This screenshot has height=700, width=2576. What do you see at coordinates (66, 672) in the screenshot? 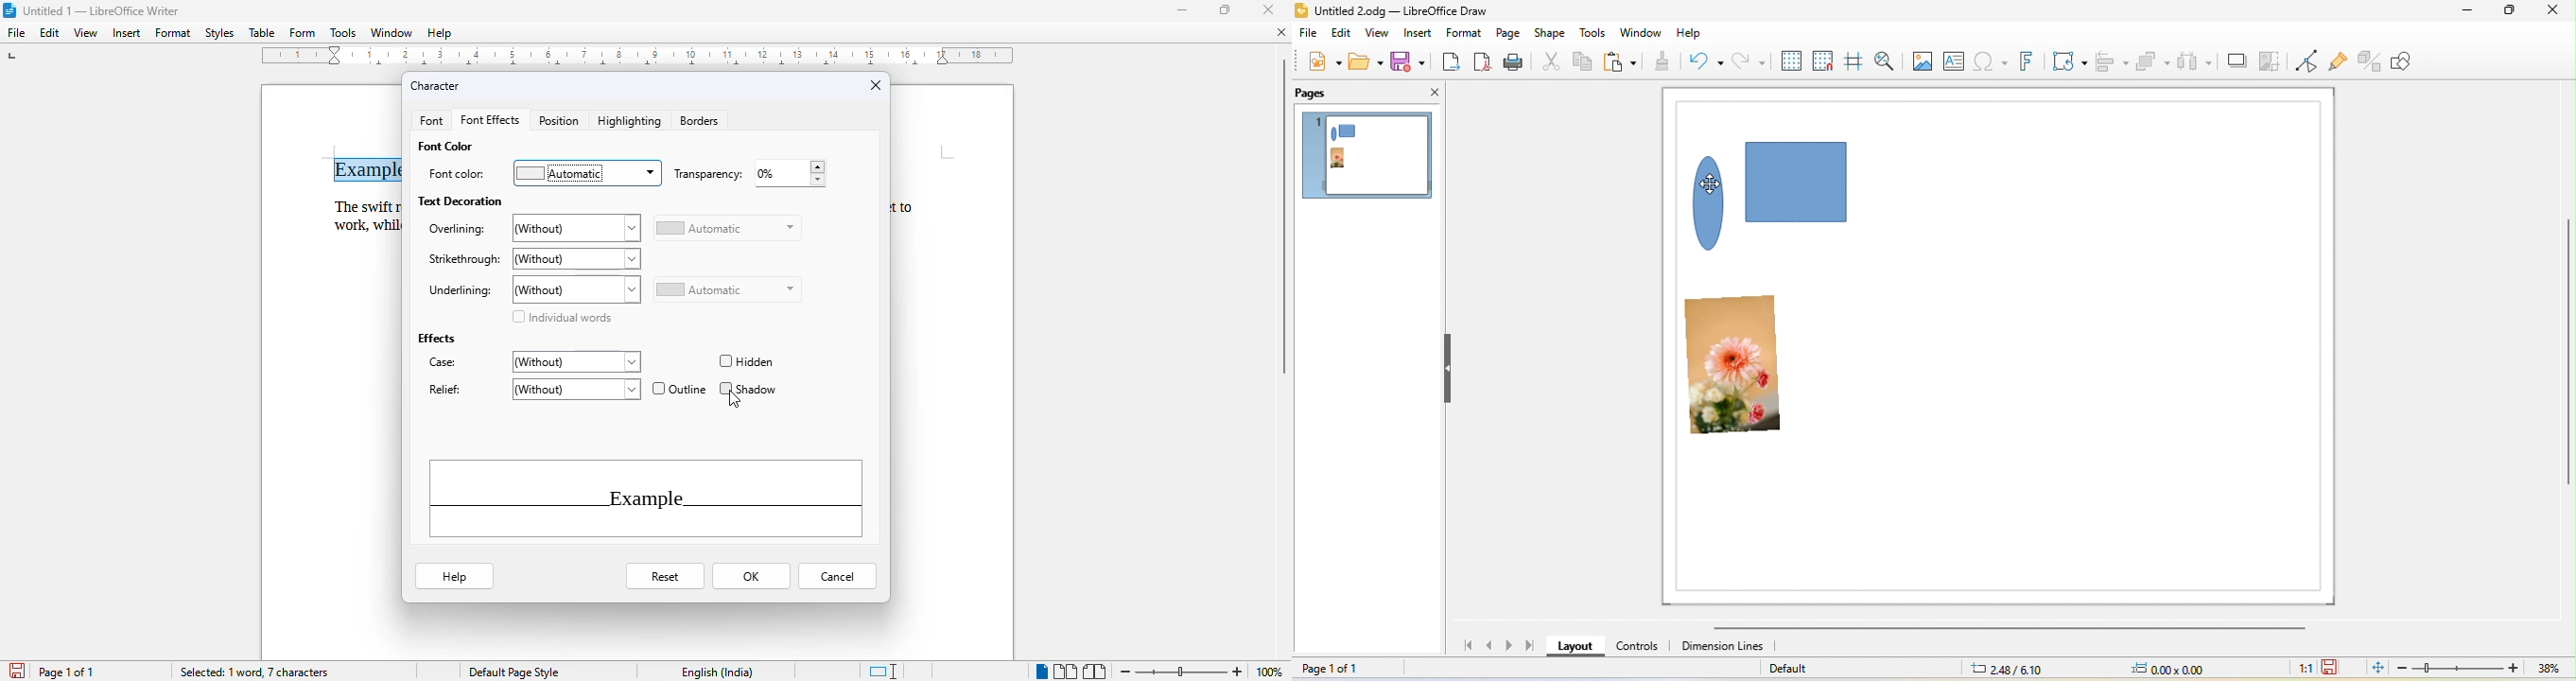
I see `page 1 of 1` at bounding box center [66, 672].